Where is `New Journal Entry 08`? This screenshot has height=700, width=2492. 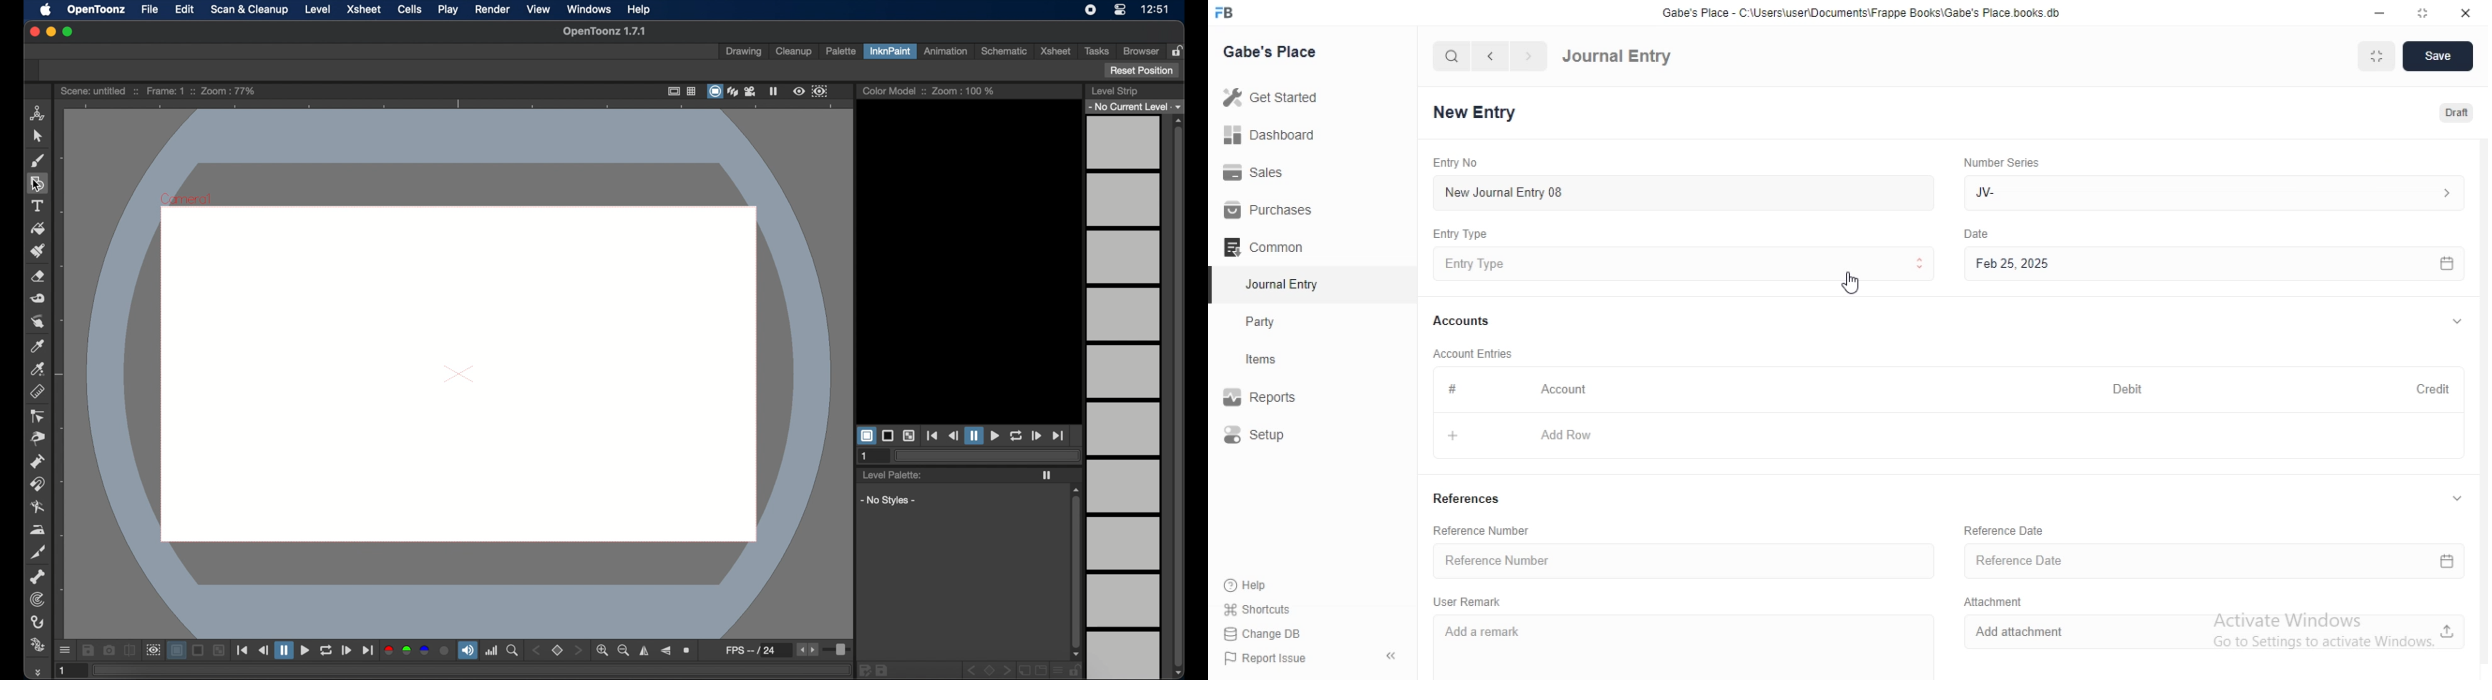 New Journal Entry 08 is located at coordinates (1678, 192).